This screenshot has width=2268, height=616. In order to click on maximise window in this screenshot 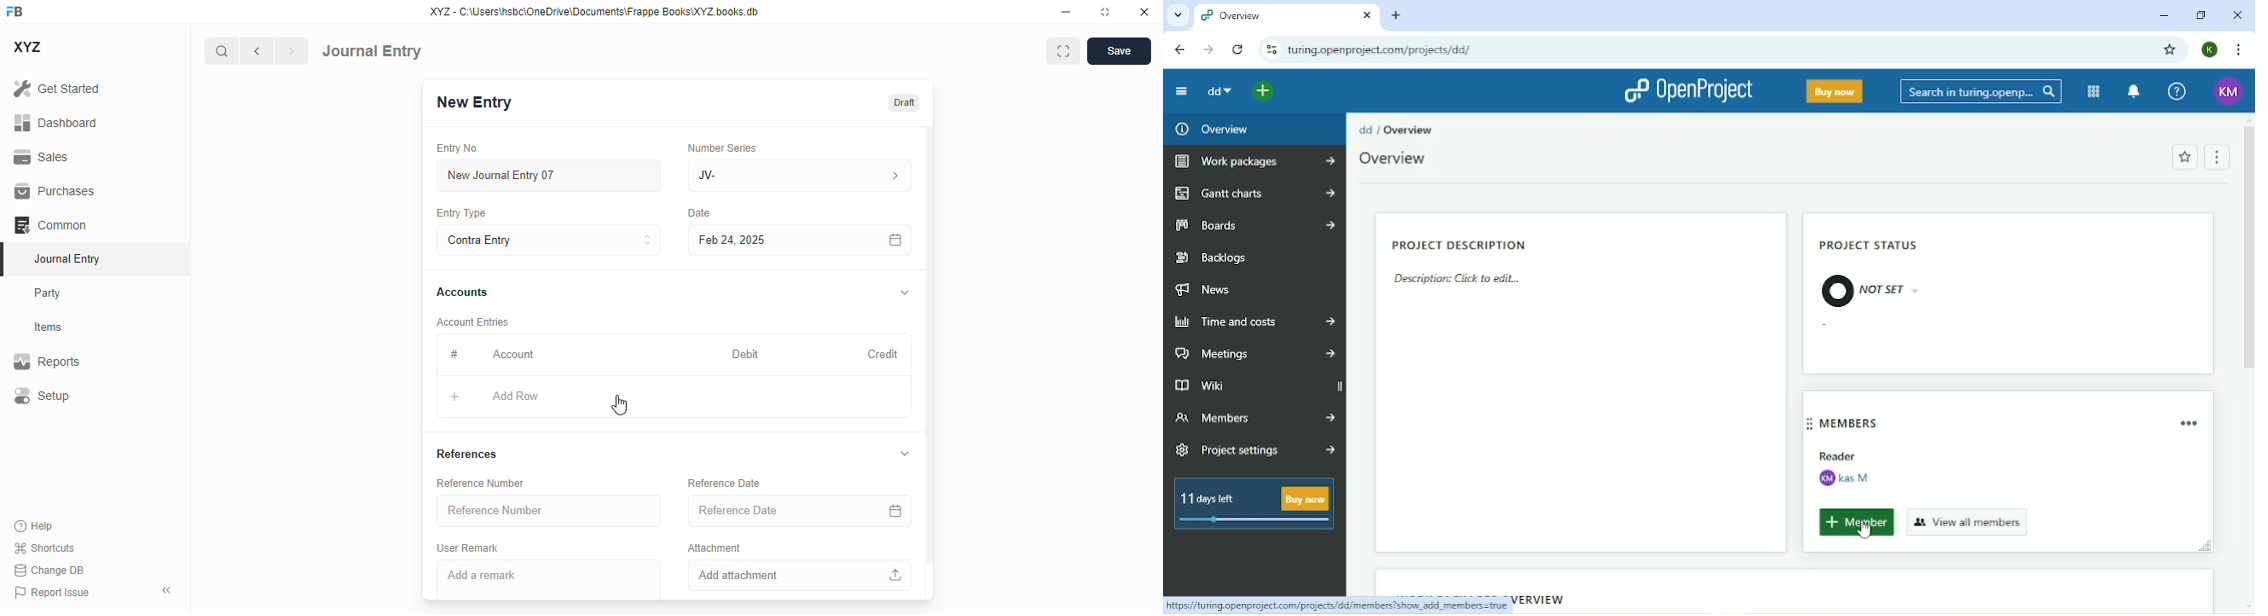, I will do `click(1063, 51)`.